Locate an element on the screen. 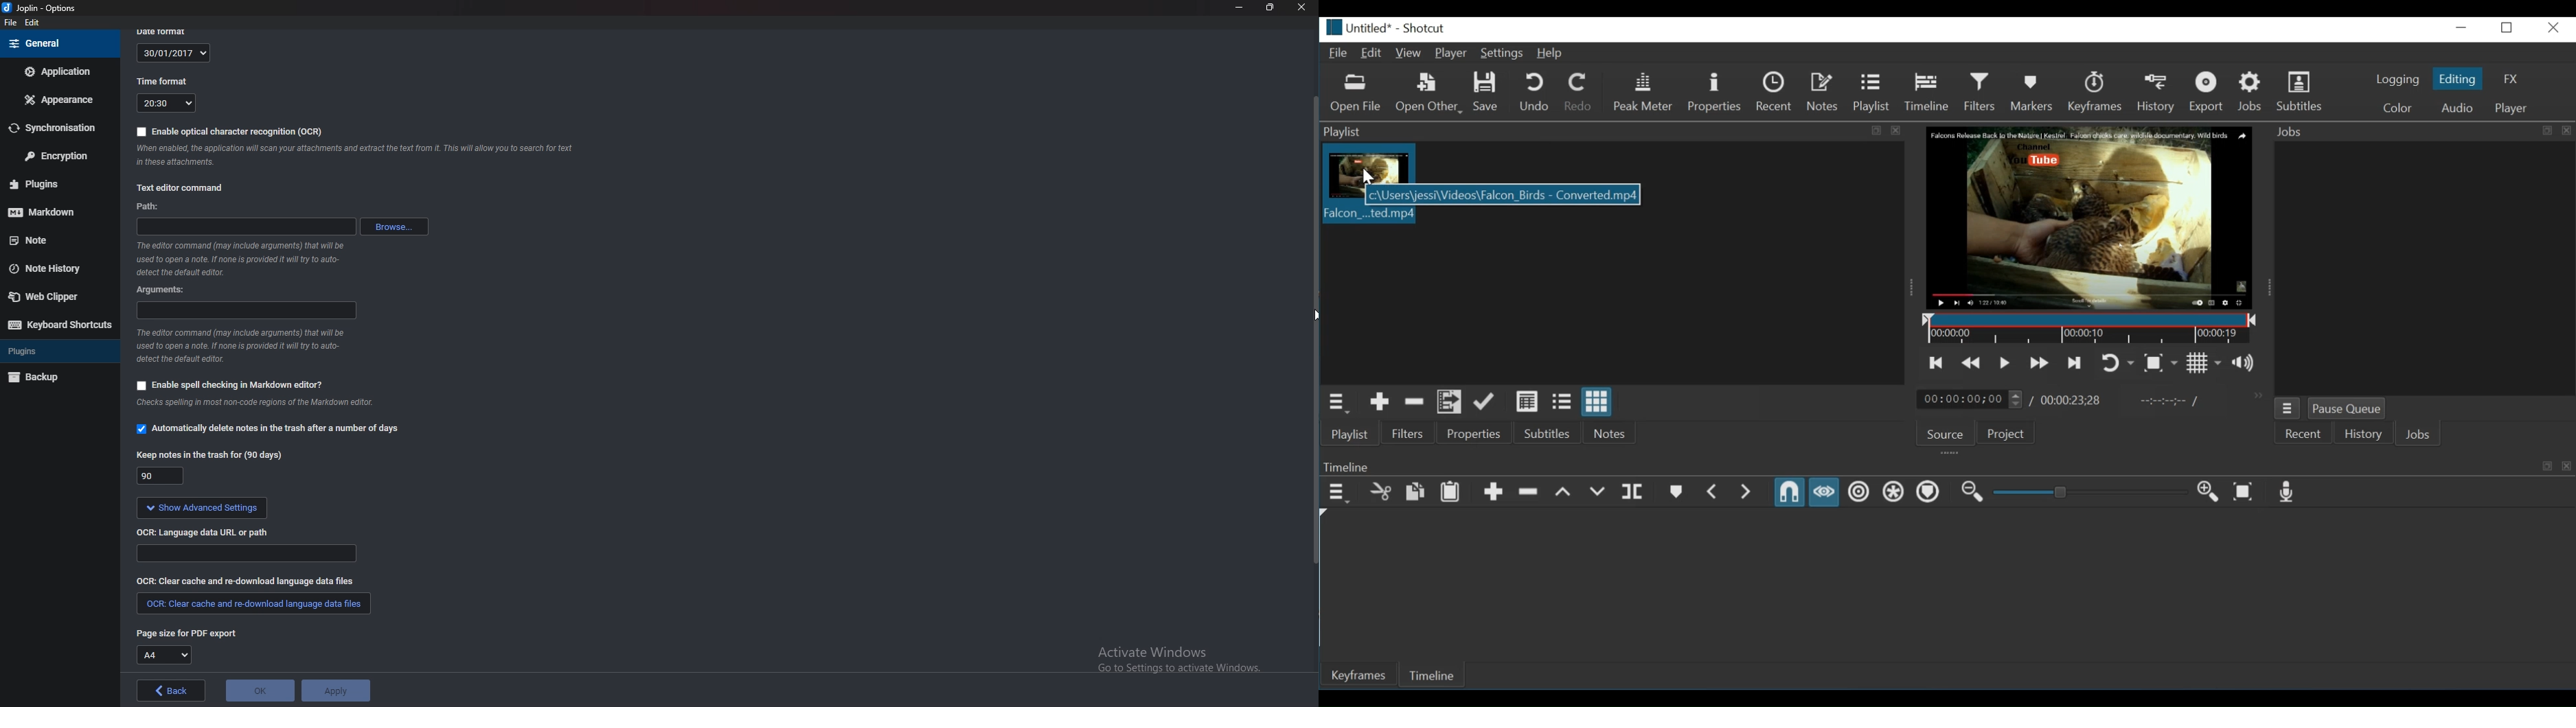  Application is located at coordinates (59, 71).